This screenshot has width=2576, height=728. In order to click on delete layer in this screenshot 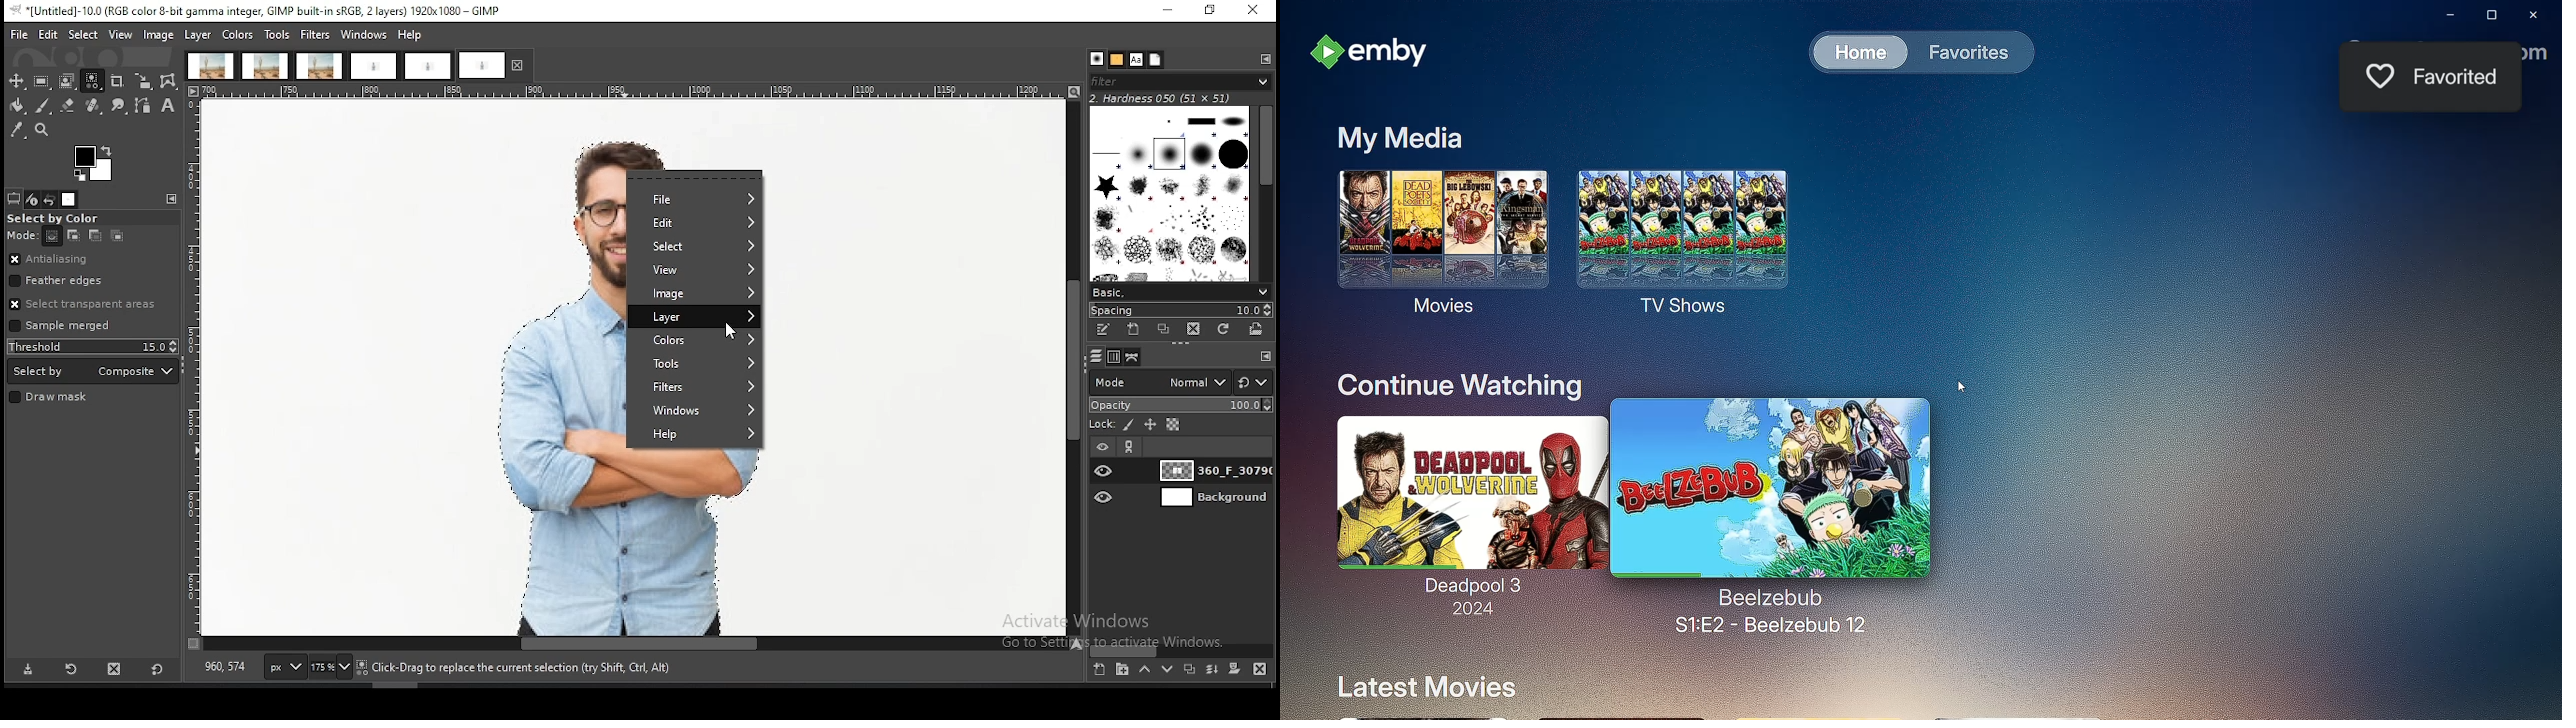, I will do `click(1263, 671)`.